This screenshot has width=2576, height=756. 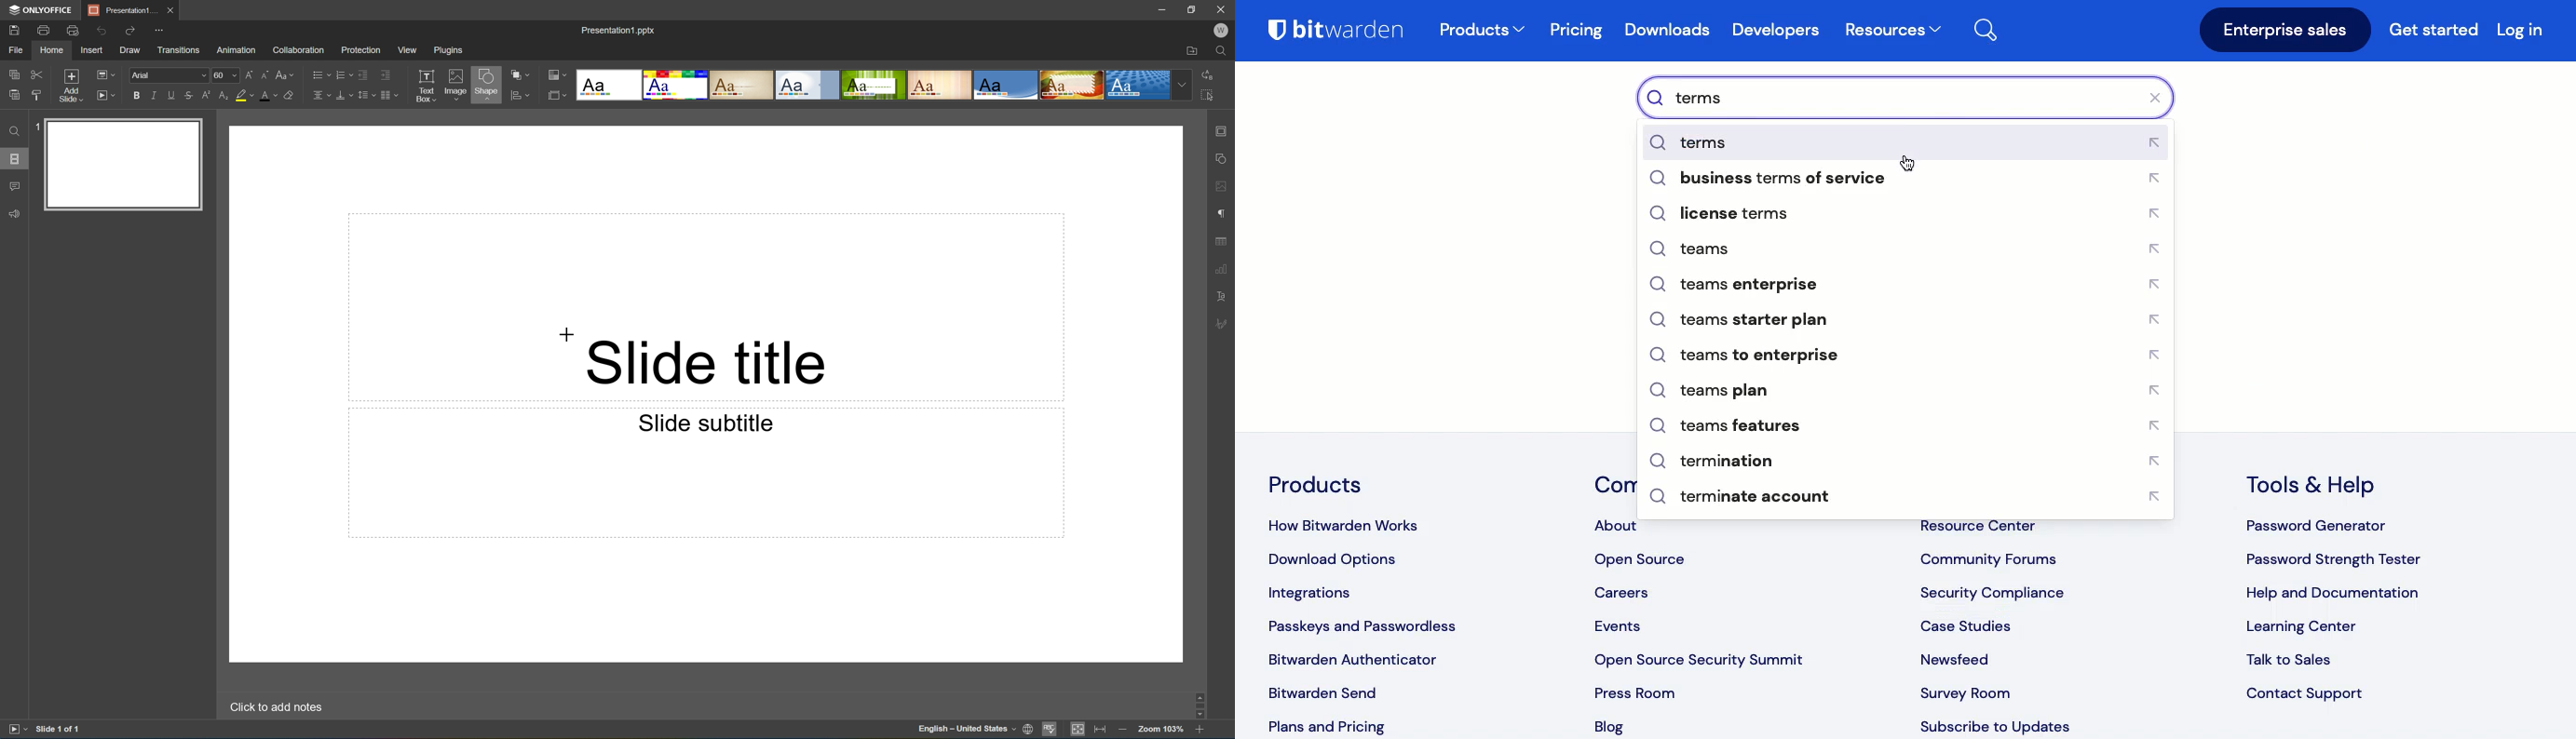 I want to click on integrations, so click(x=1321, y=596).